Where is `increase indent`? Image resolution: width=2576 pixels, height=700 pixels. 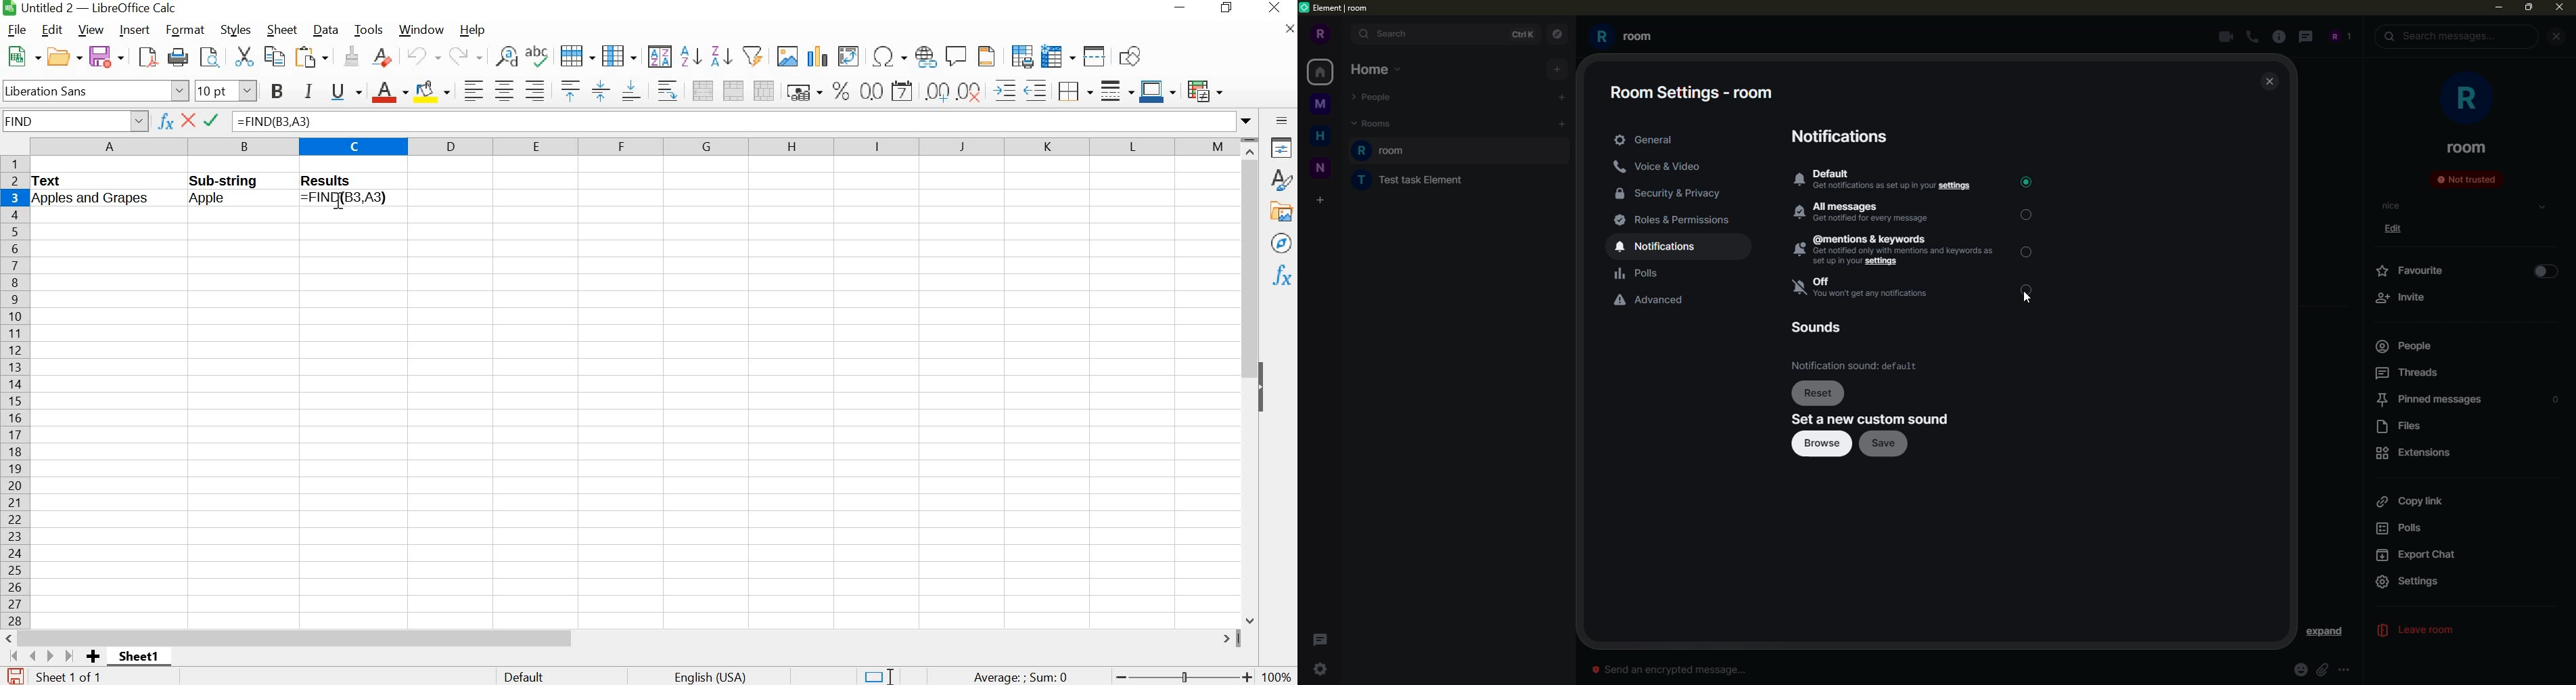
increase indent is located at coordinates (1005, 89).